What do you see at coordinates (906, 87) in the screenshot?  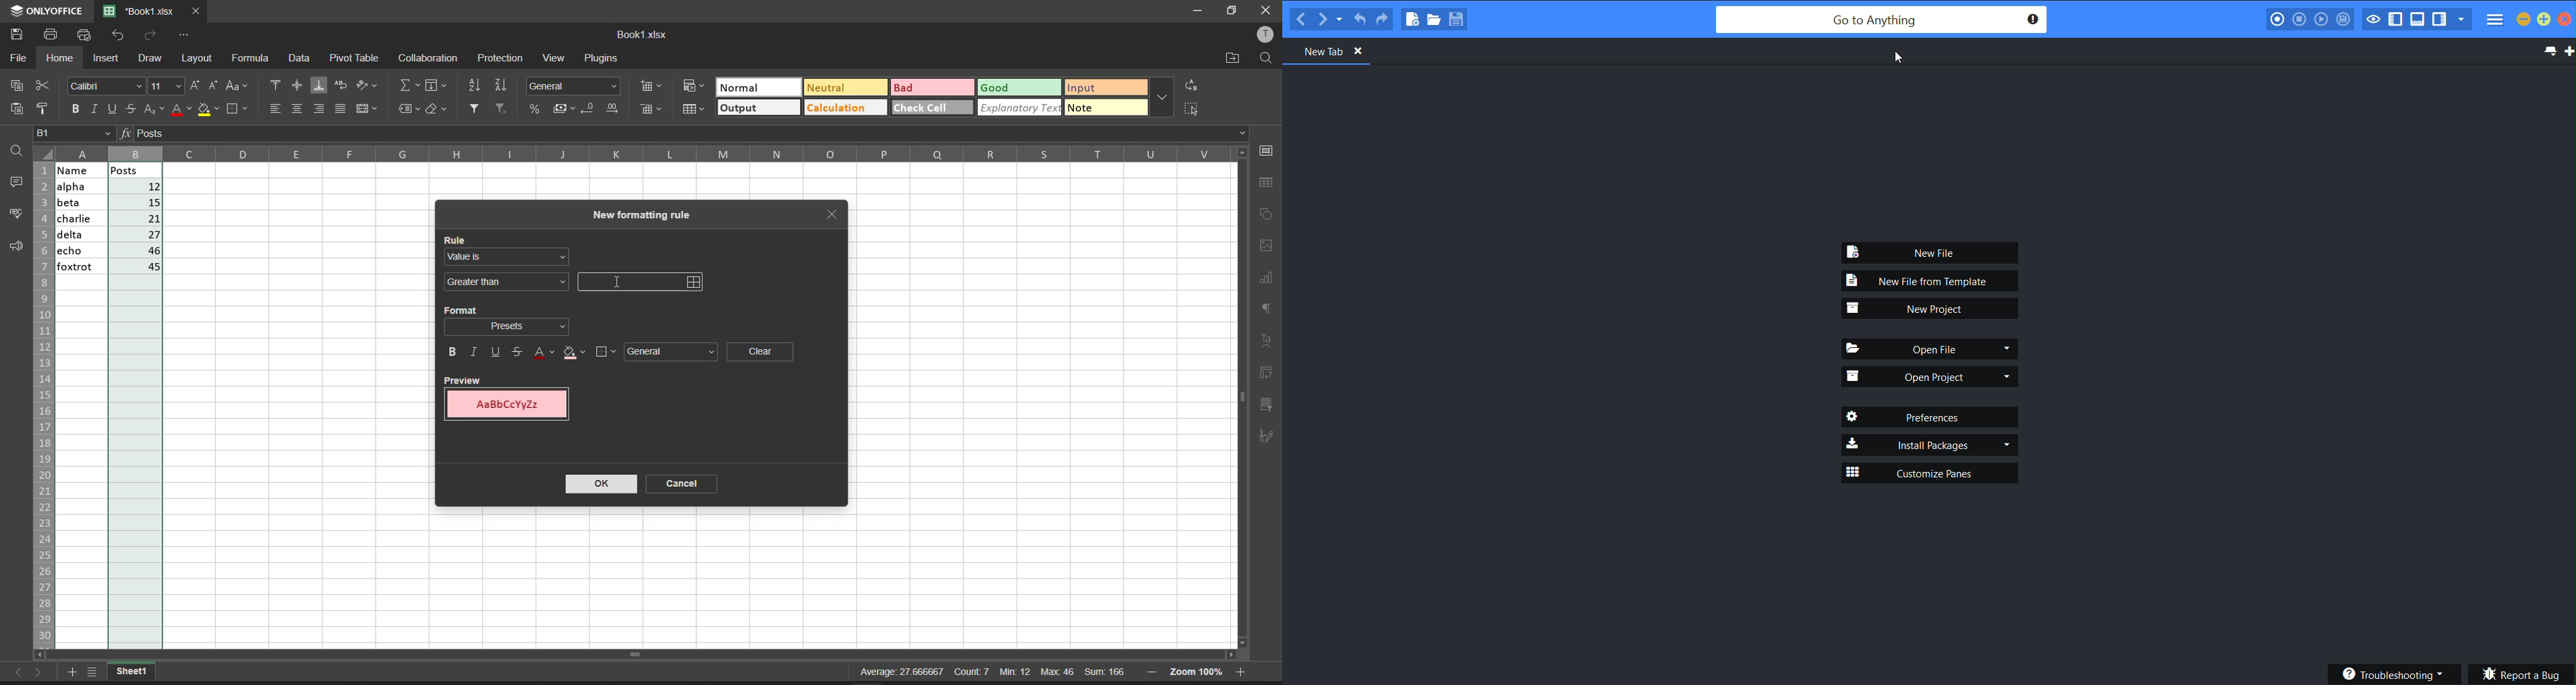 I see `Bad` at bounding box center [906, 87].